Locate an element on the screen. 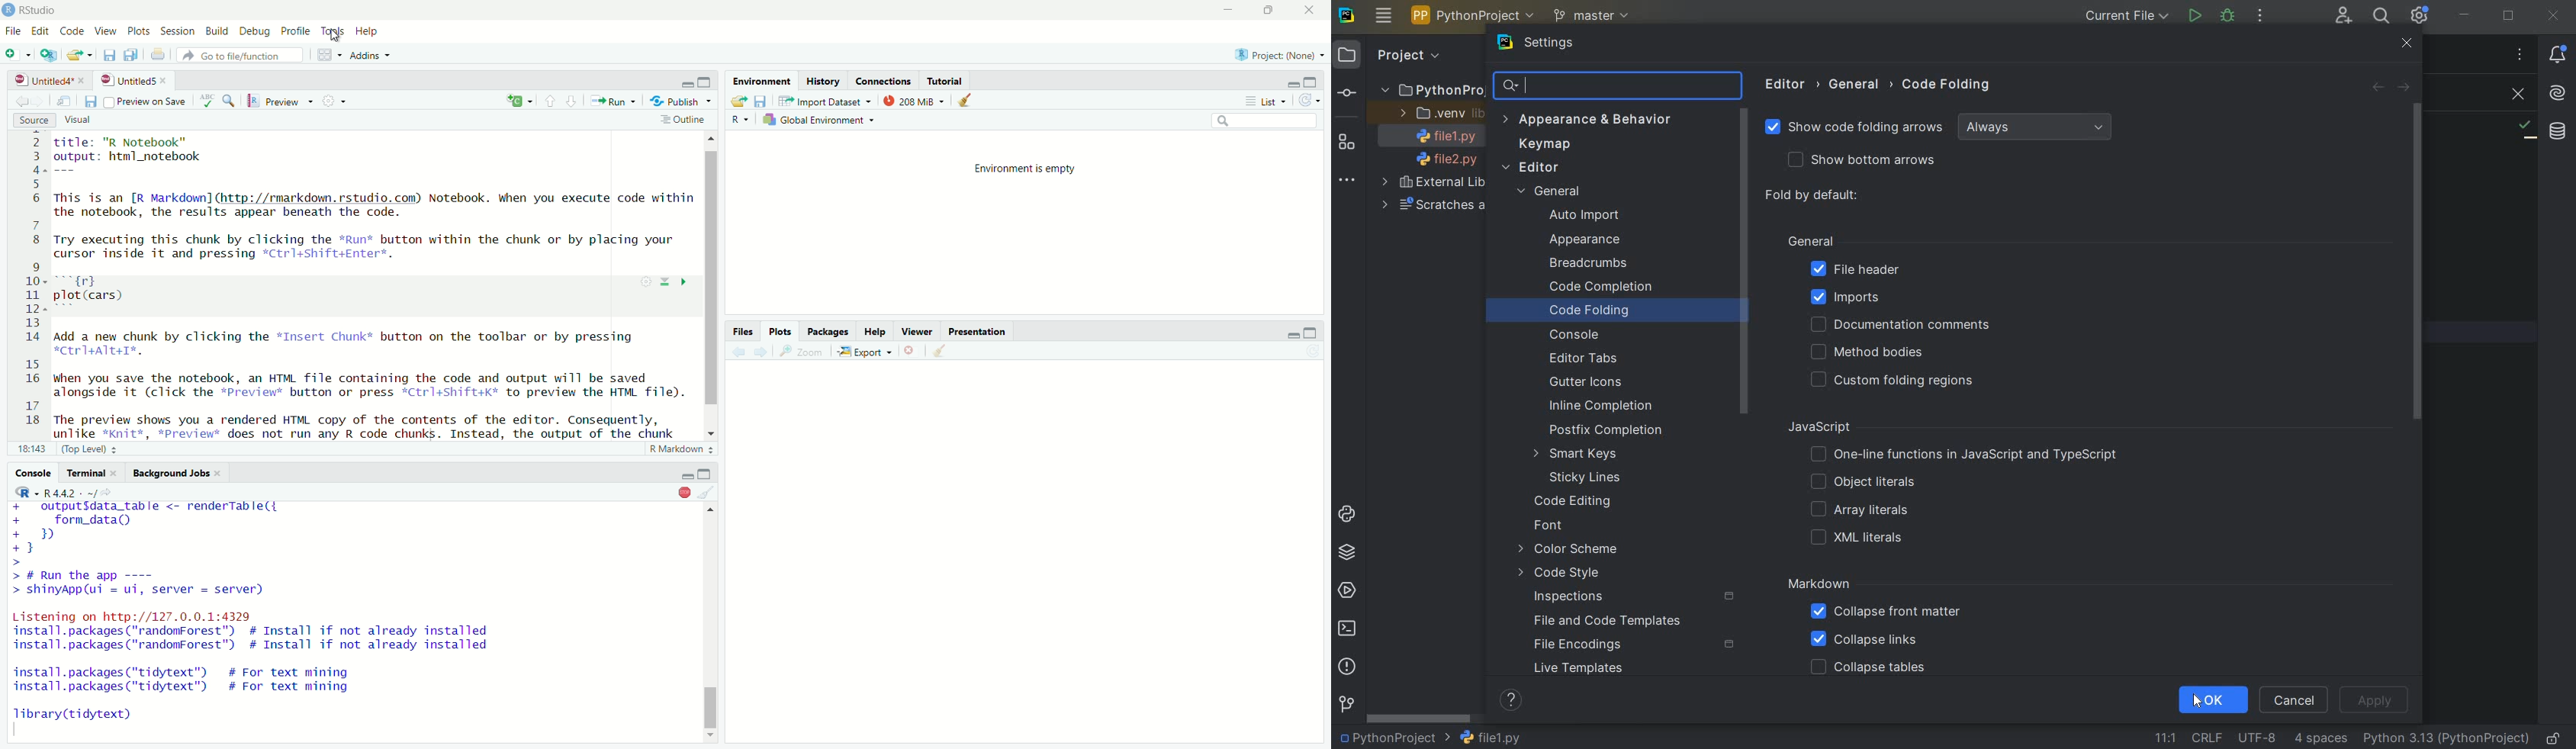  close is located at coordinates (1309, 10).